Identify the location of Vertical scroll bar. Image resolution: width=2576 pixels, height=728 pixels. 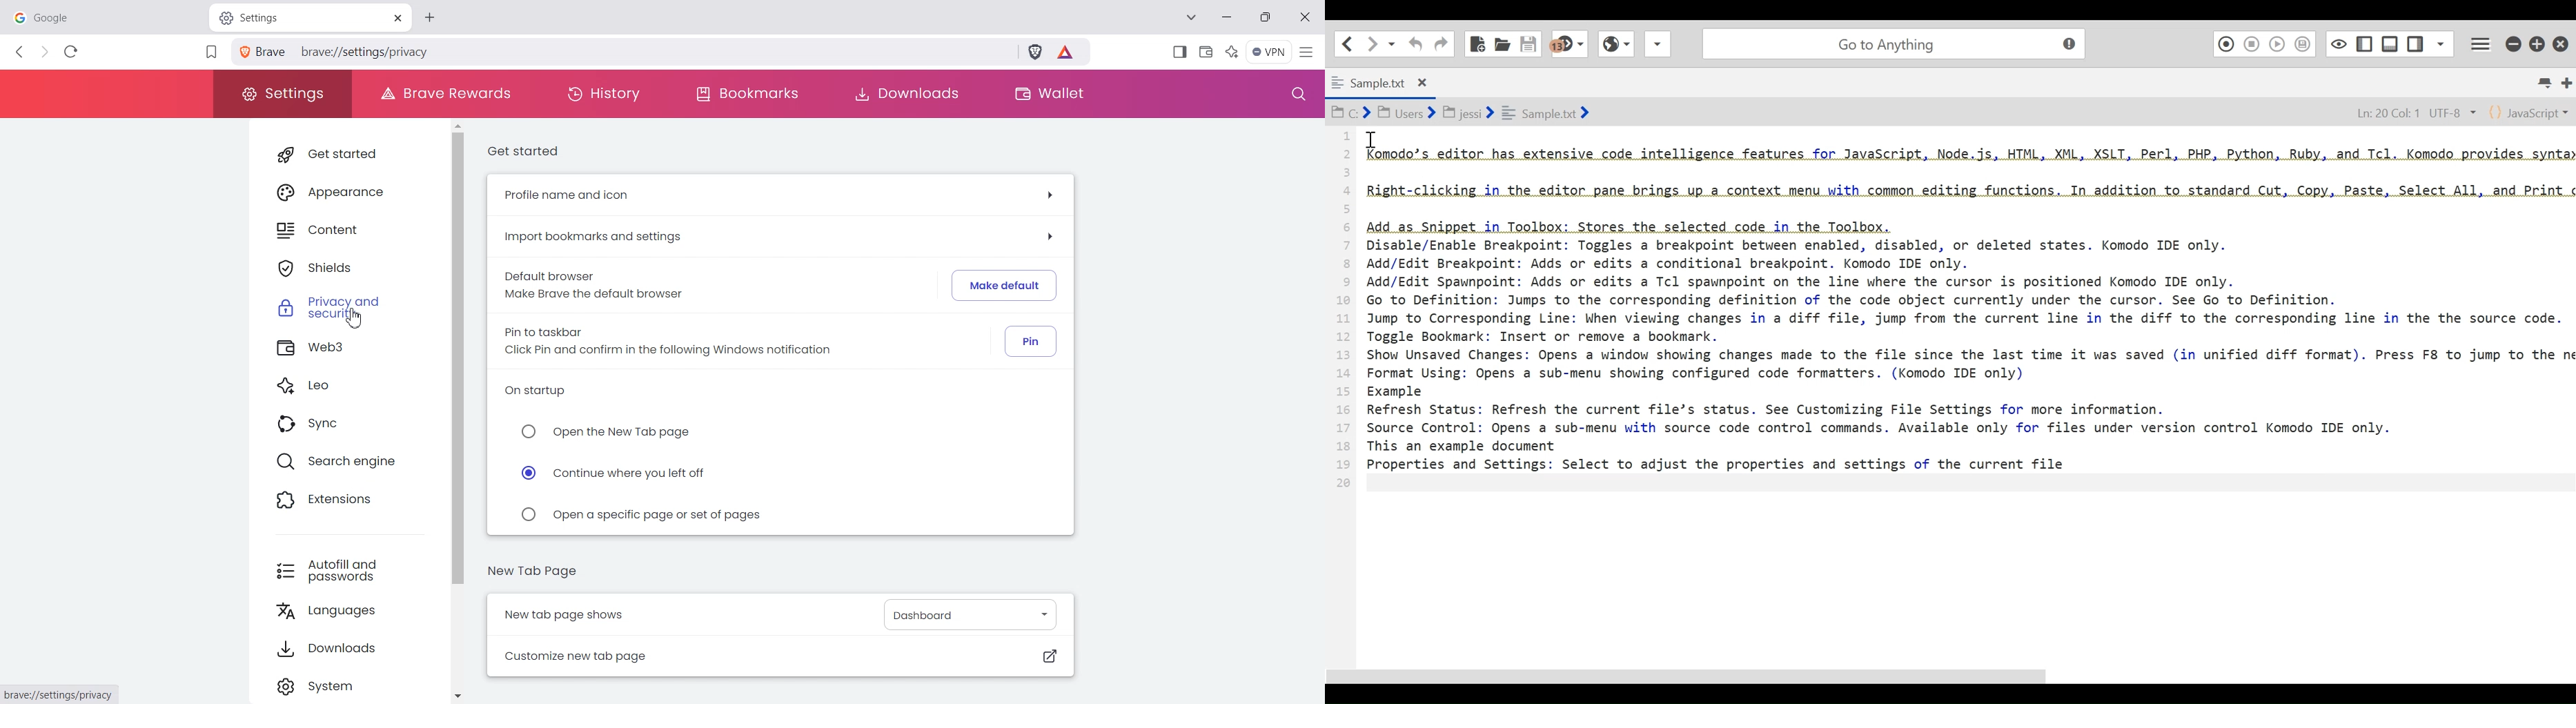
(459, 411).